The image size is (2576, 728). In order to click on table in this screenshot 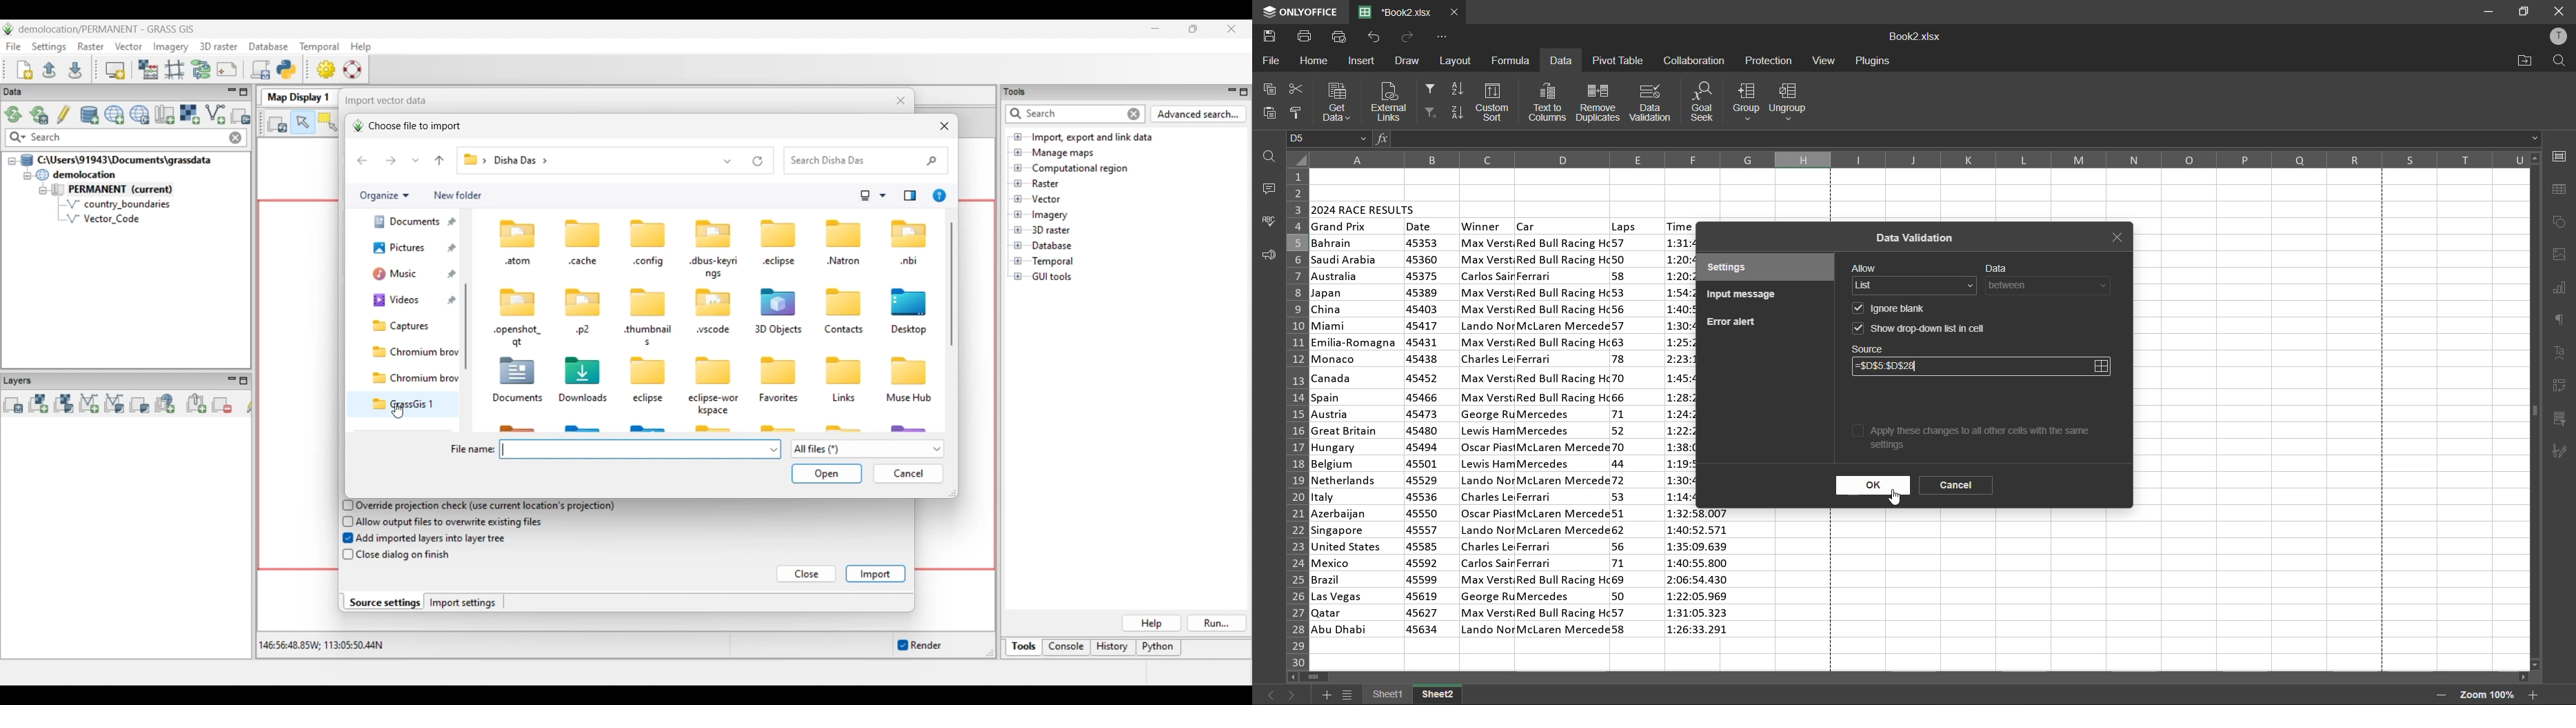, I will do `click(2563, 190)`.